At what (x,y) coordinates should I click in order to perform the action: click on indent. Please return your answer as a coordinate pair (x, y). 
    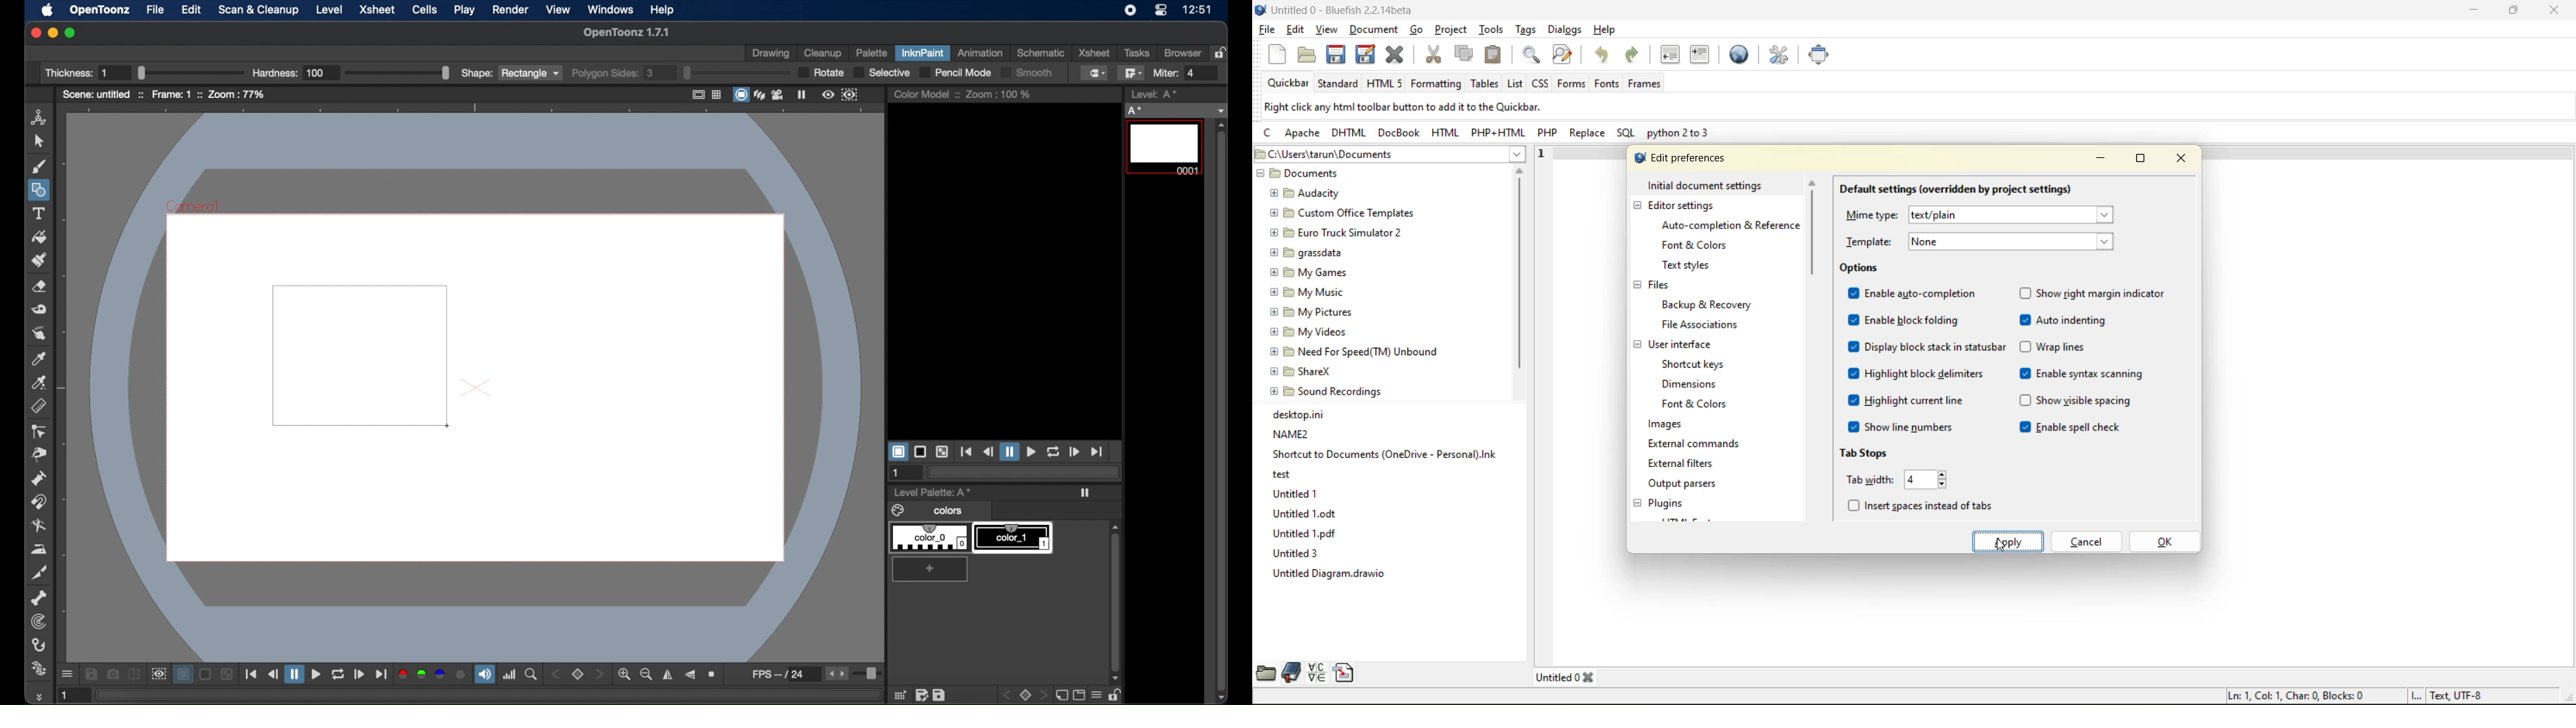
    Looking at the image, I should click on (1701, 57).